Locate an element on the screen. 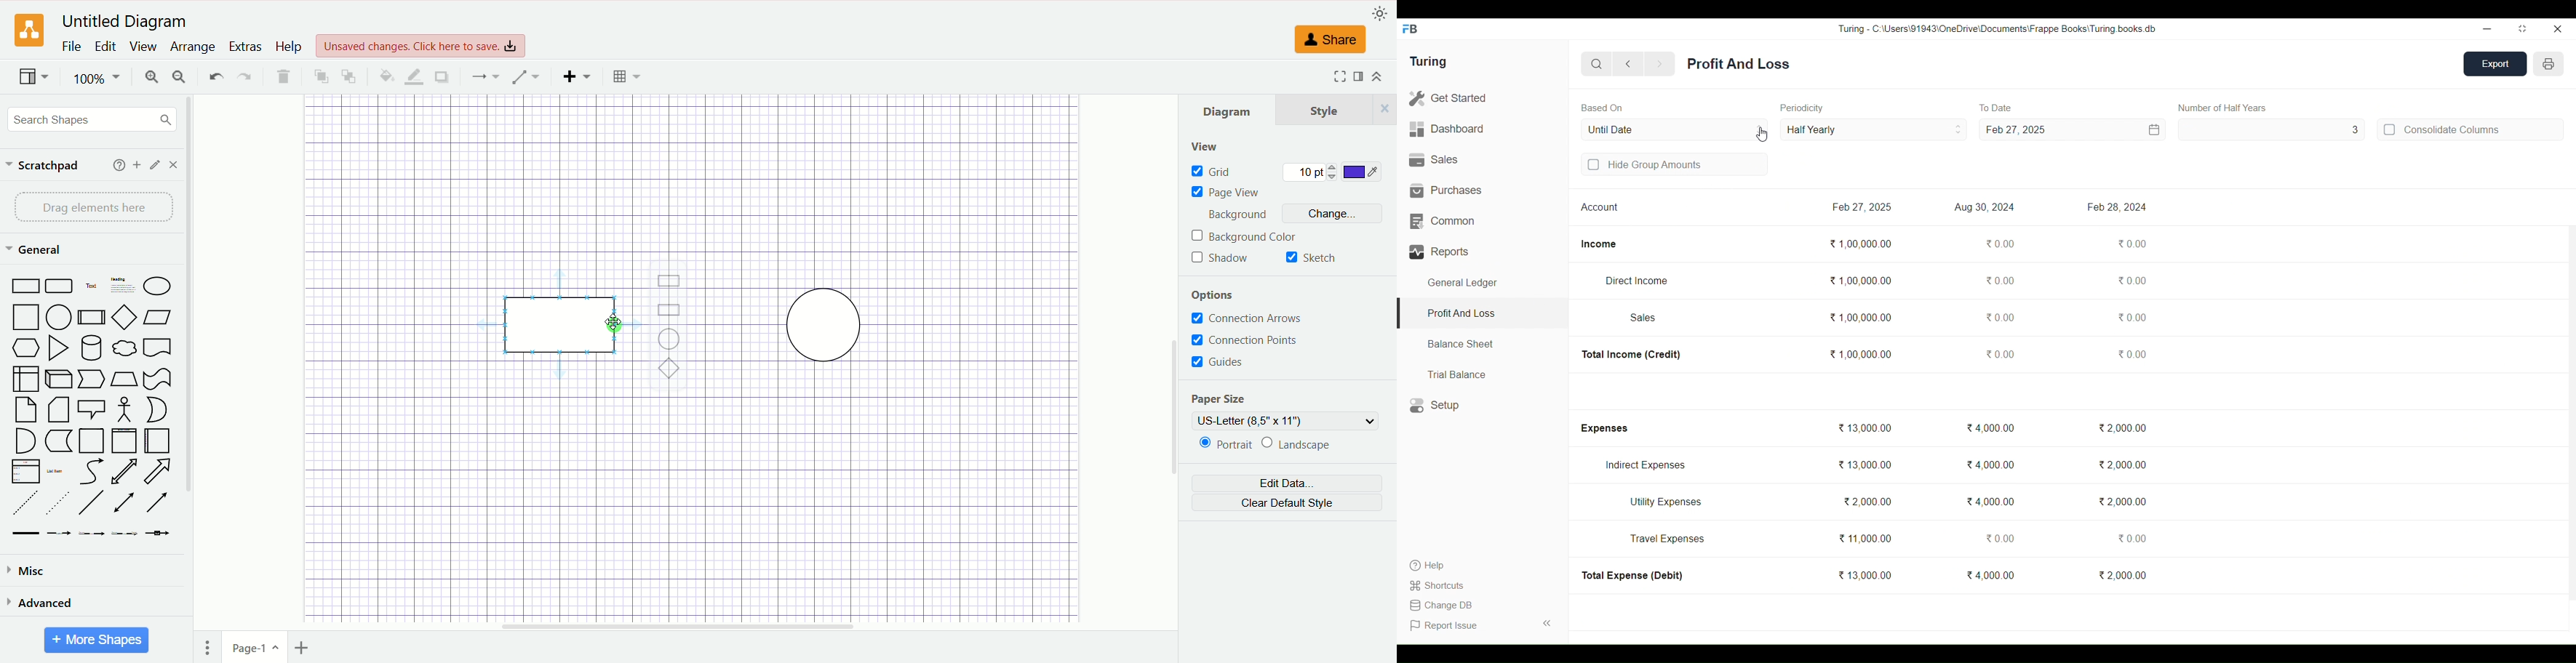 The height and width of the screenshot is (672, 2576). Table is located at coordinates (626, 76).